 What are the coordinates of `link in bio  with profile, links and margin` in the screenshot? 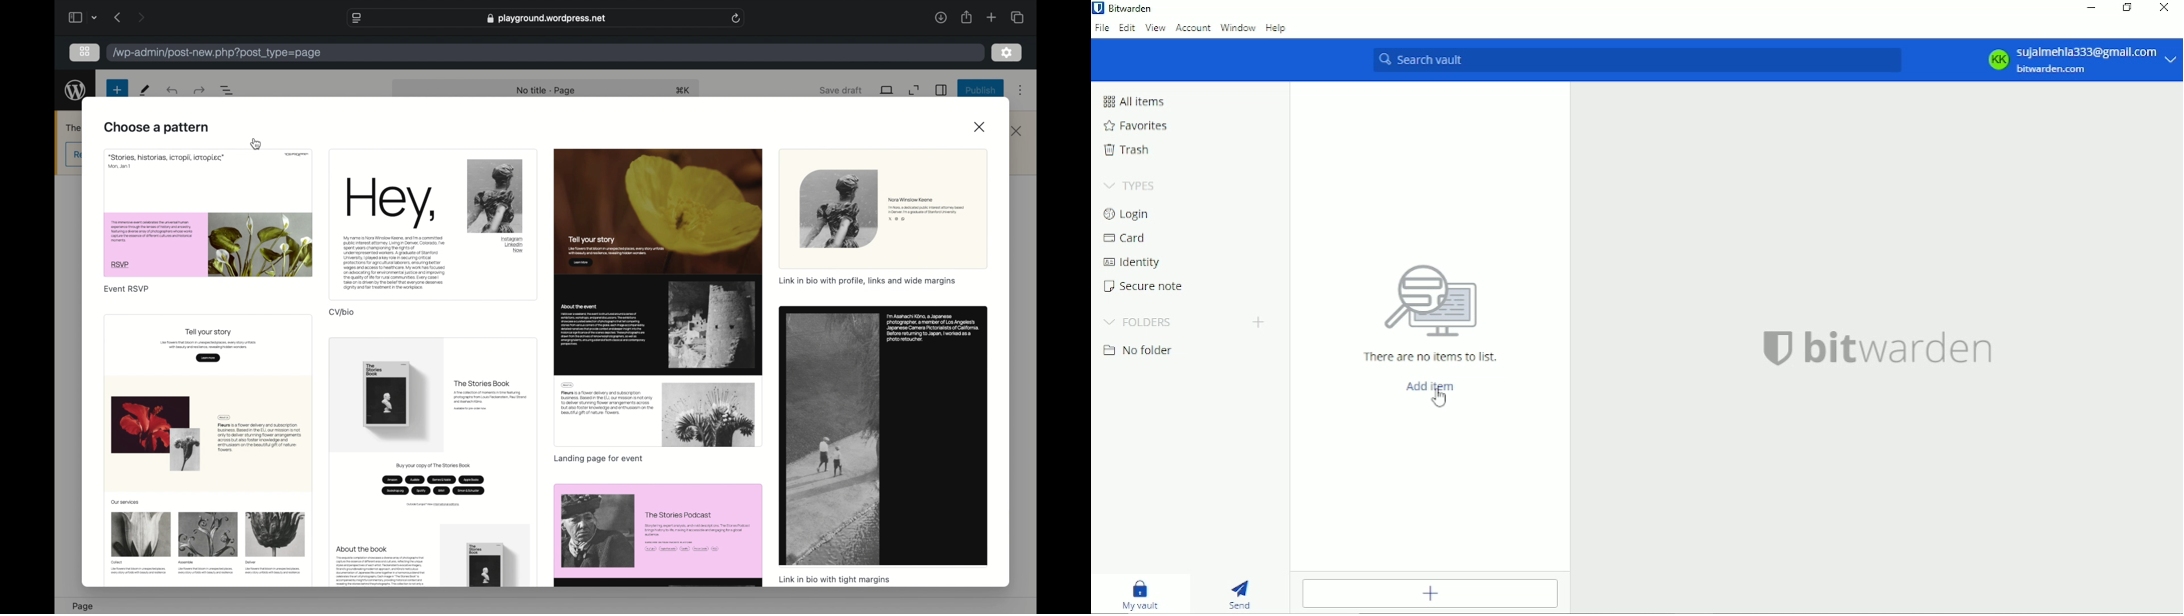 It's located at (869, 281).